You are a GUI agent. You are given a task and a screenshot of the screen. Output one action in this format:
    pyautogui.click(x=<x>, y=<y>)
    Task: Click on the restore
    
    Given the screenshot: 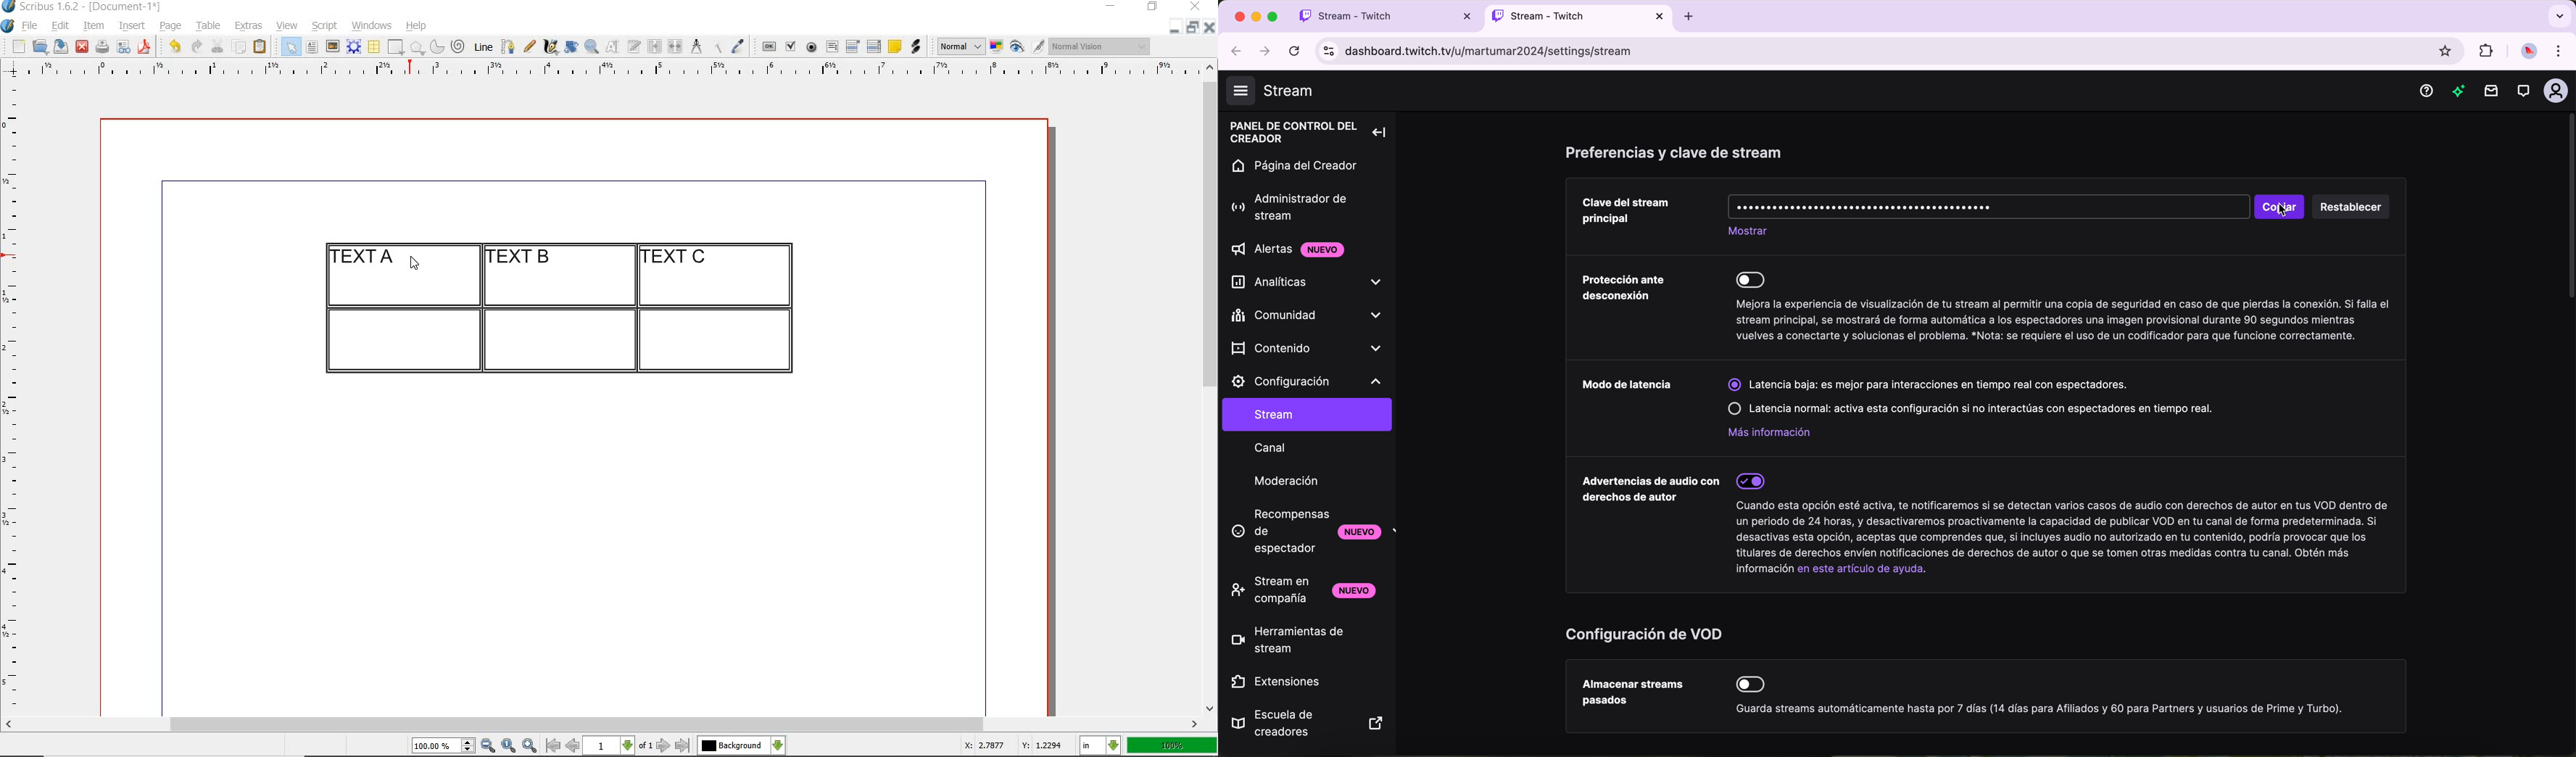 What is the action you would take?
    pyautogui.click(x=1193, y=26)
    